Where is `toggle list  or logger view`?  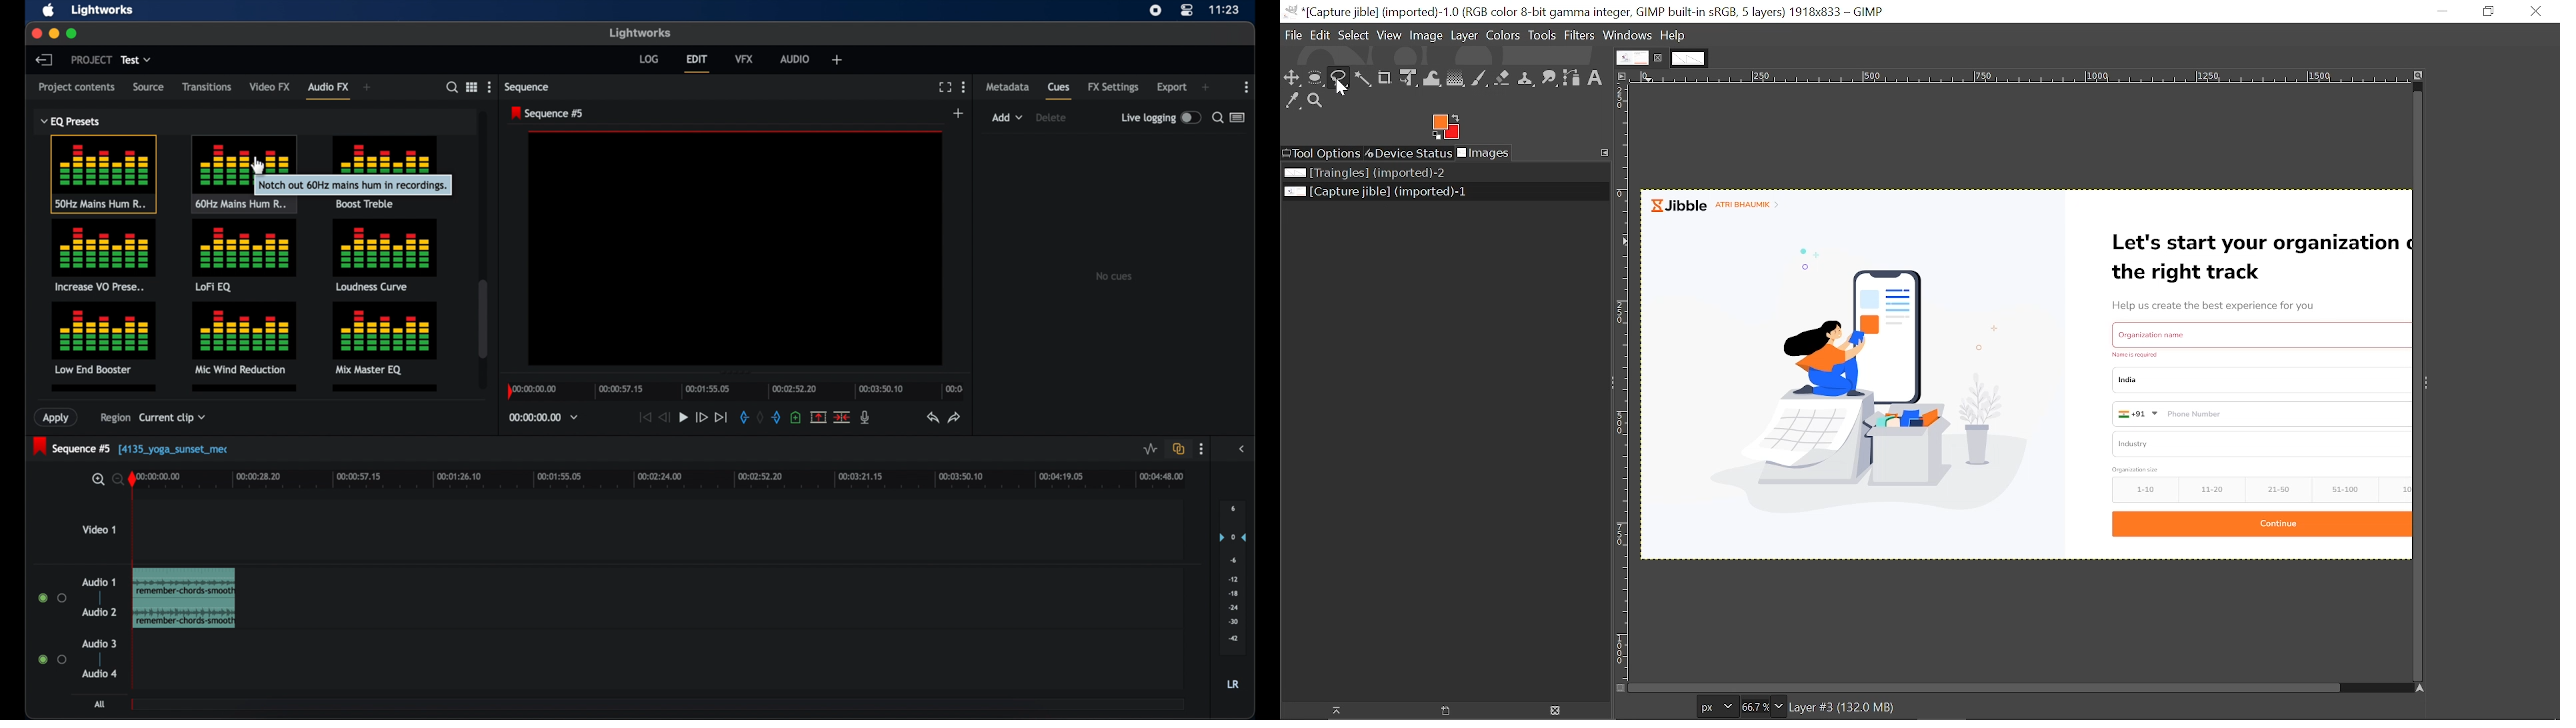 toggle list  or logger view is located at coordinates (1237, 117).